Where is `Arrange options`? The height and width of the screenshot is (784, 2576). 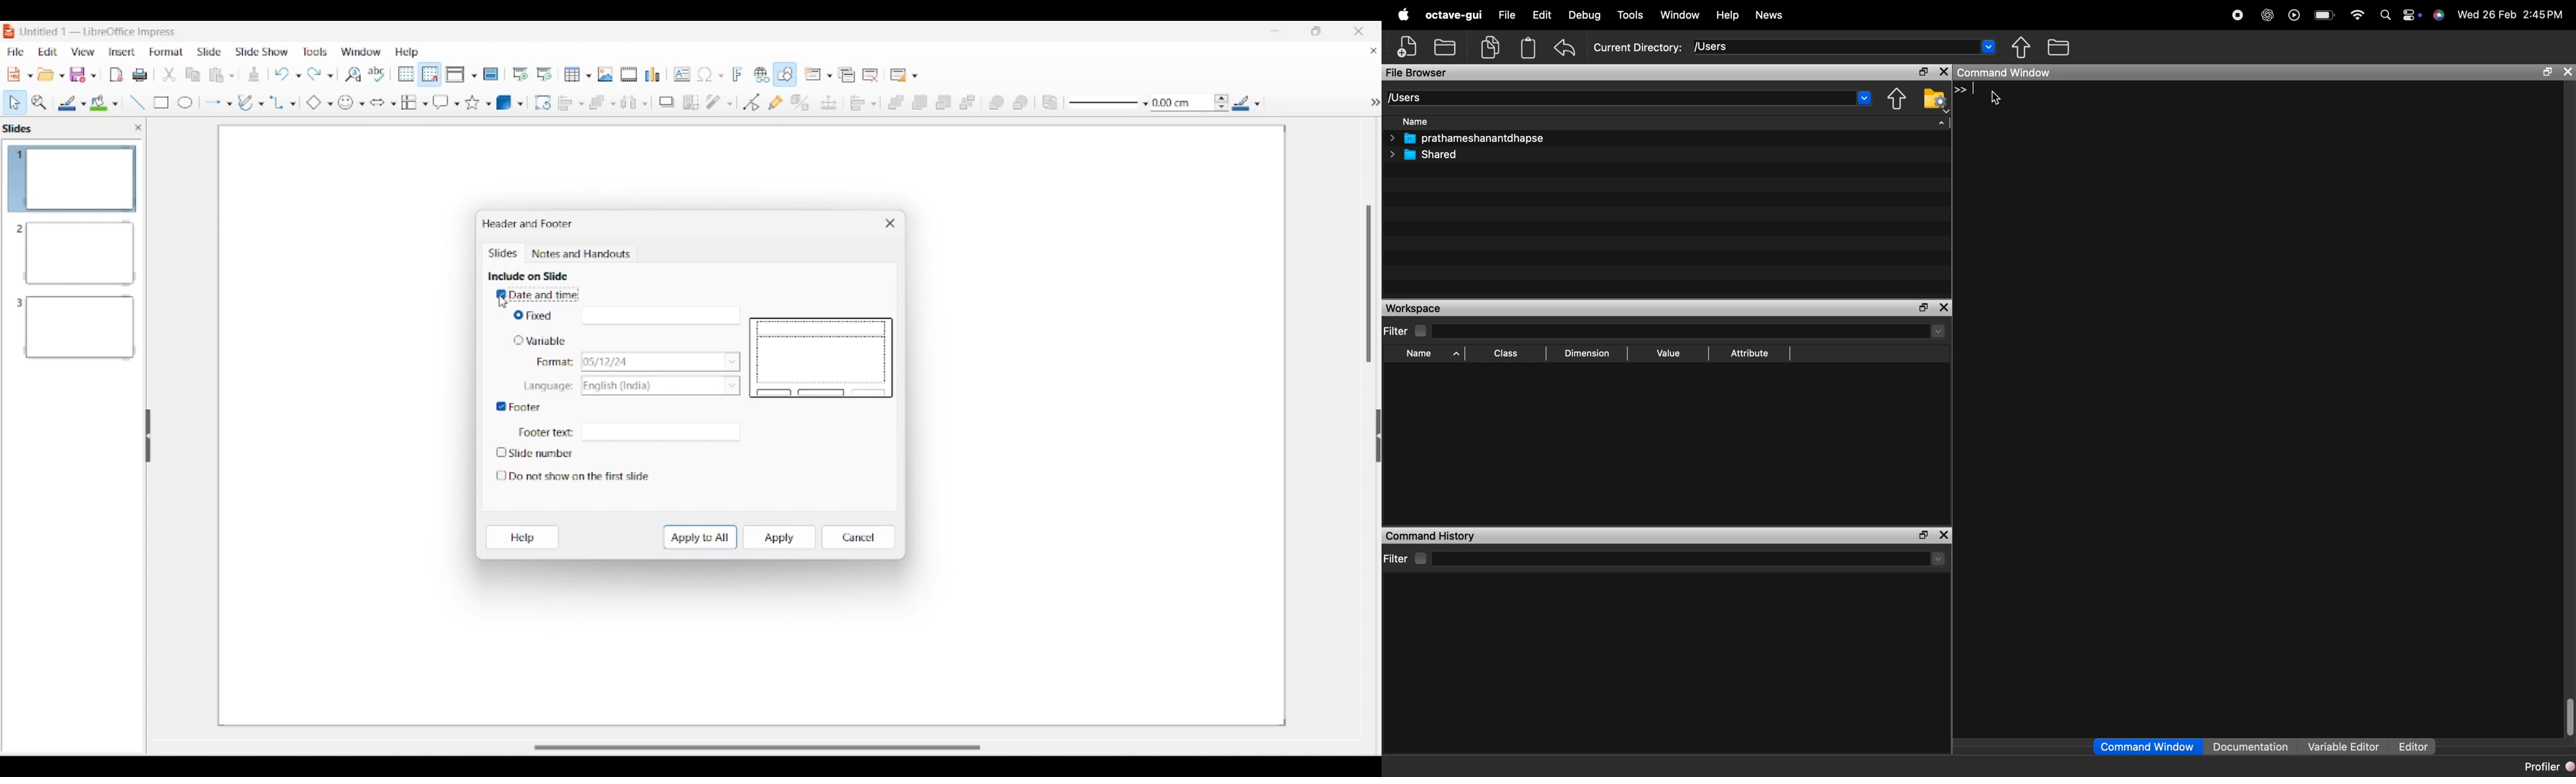 Arrange options is located at coordinates (602, 103).